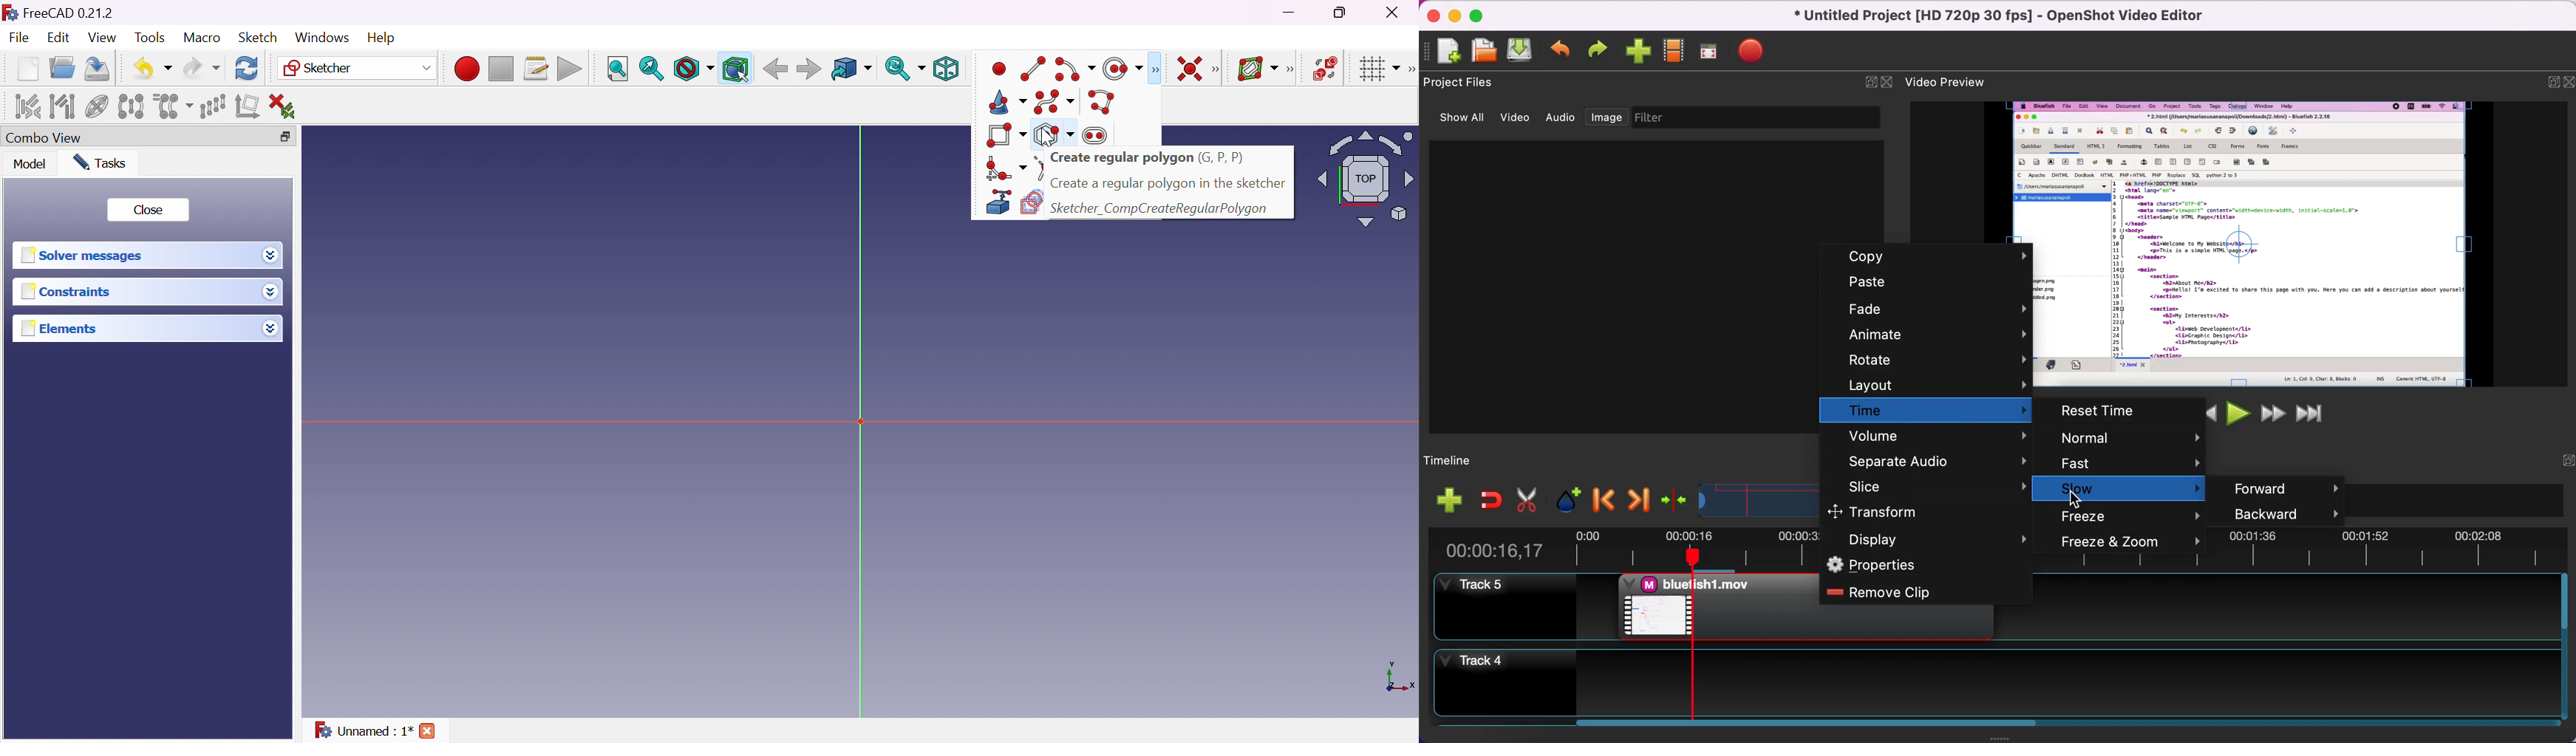  What do you see at coordinates (1289, 70) in the screenshot?
I see `[Sketcher B-spline tools]` at bounding box center [1289, 70].